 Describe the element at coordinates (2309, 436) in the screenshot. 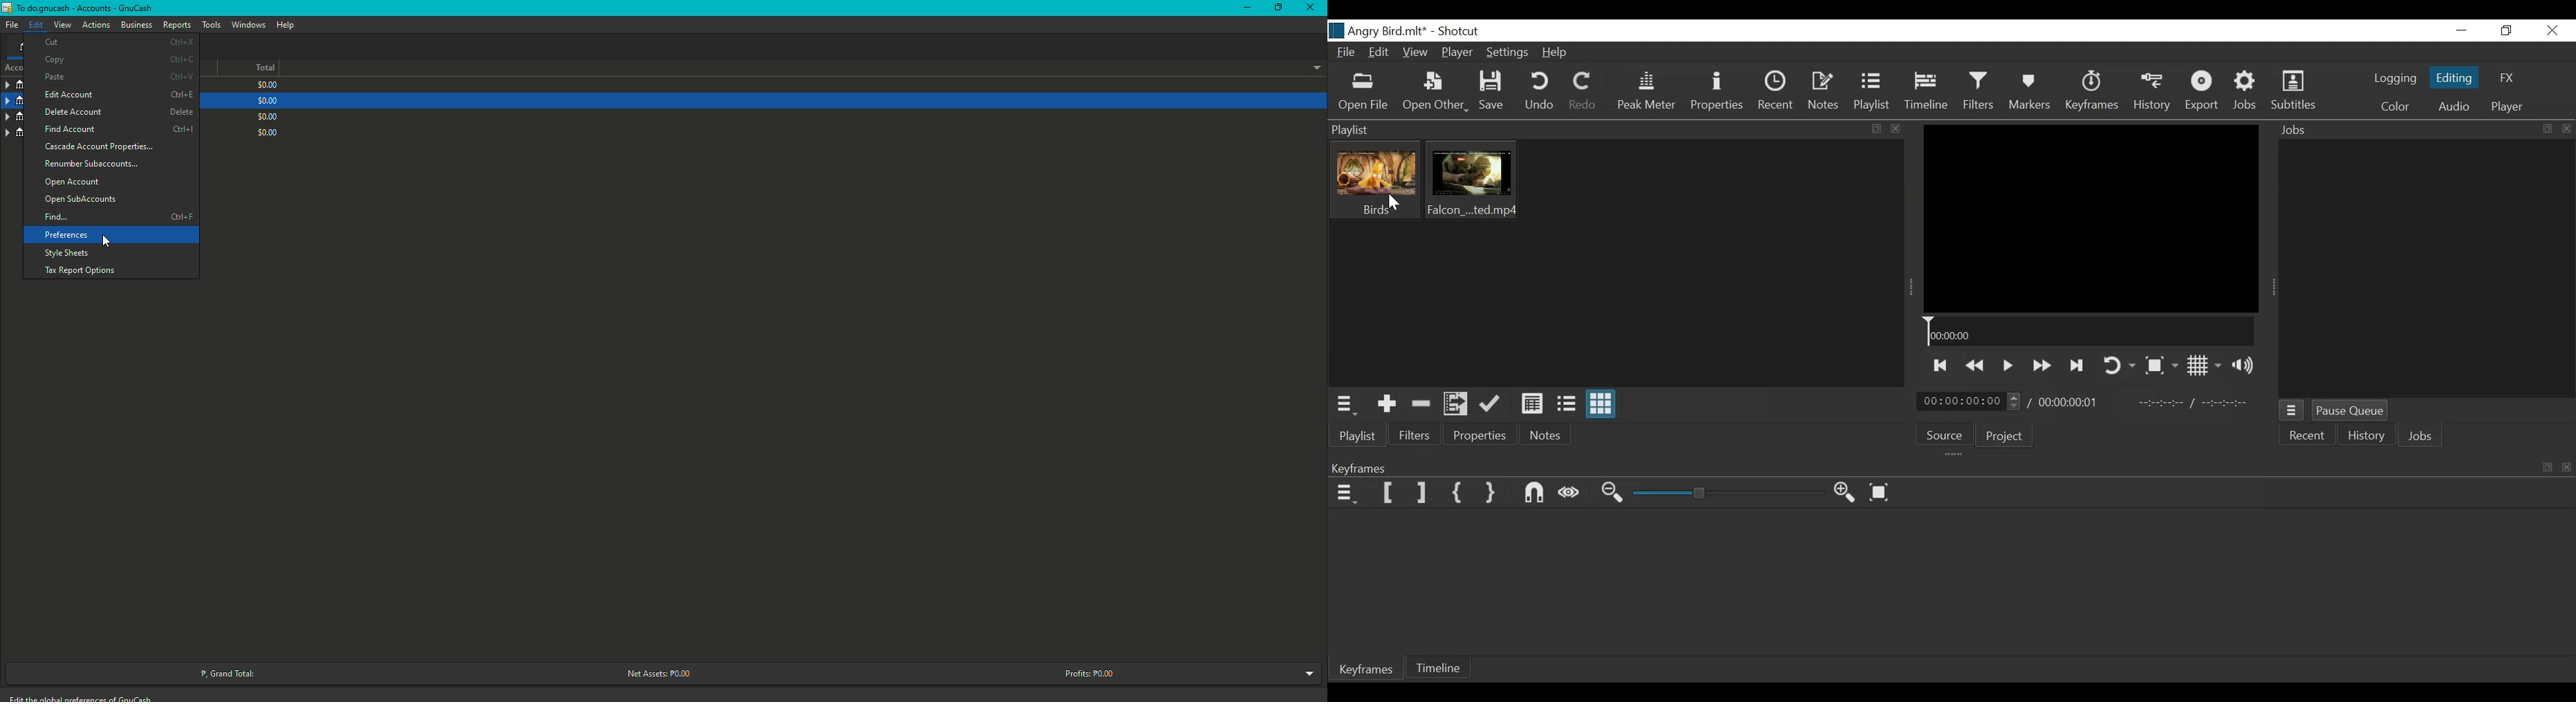

I see `Recent` at that location.